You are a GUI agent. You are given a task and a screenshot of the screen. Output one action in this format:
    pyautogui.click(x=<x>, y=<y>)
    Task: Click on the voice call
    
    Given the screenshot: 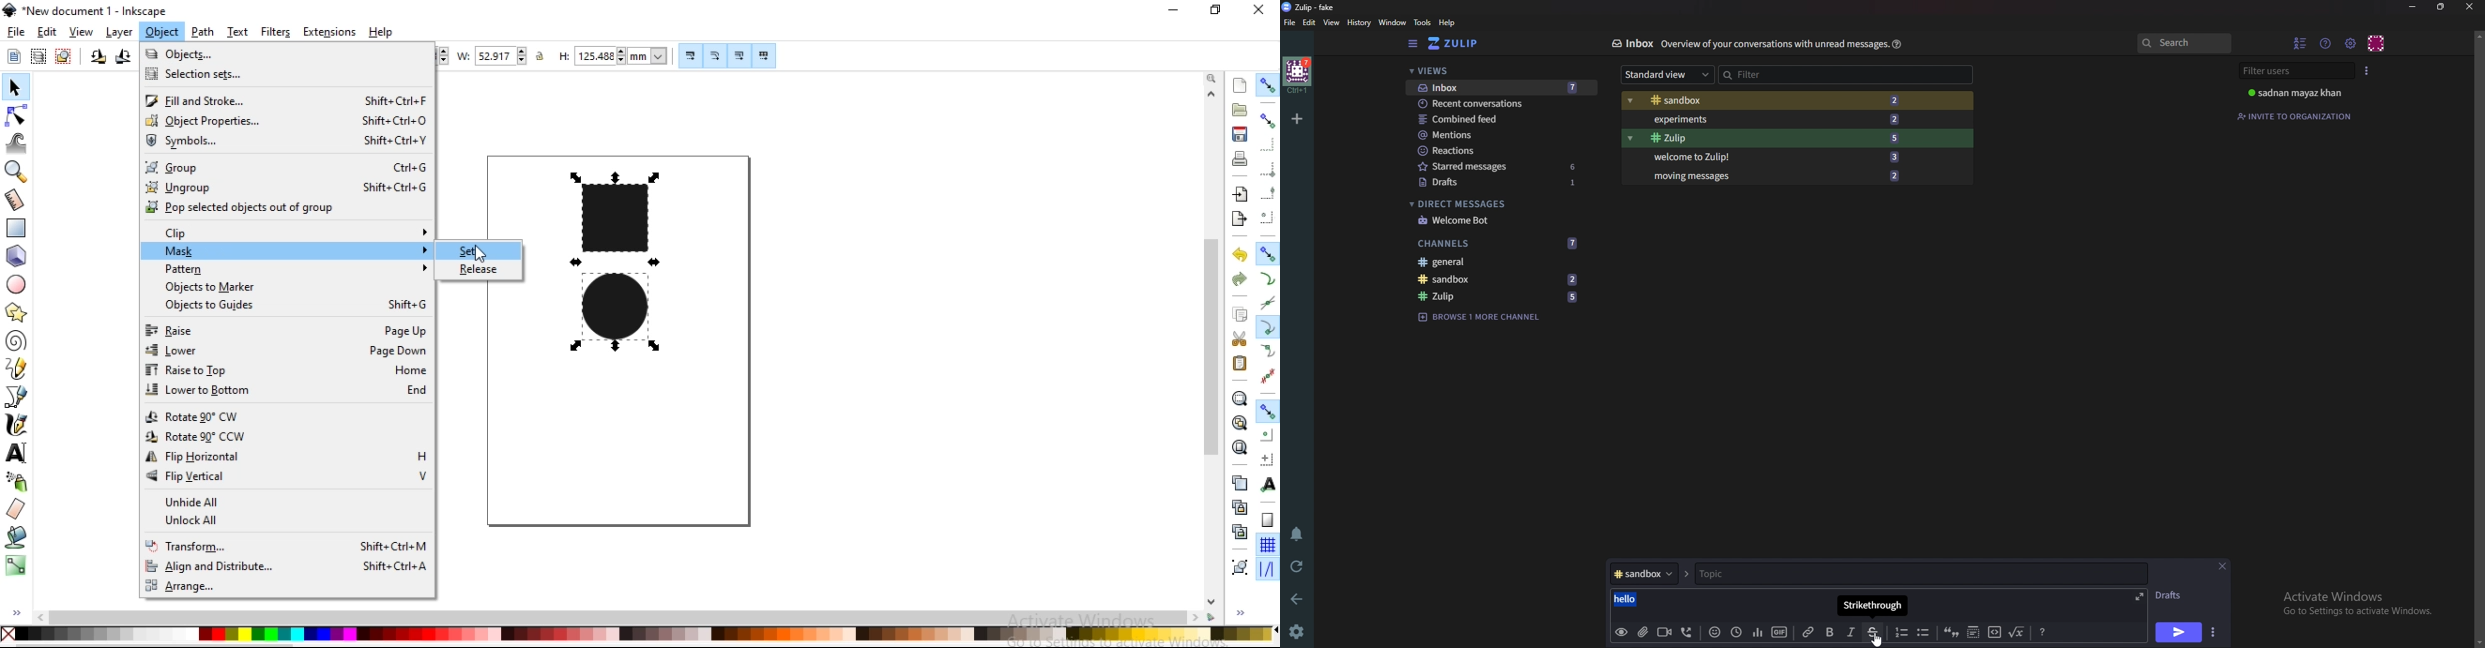 What is the action you would take?
    pyautogui.click(x=1688, y=630)
    